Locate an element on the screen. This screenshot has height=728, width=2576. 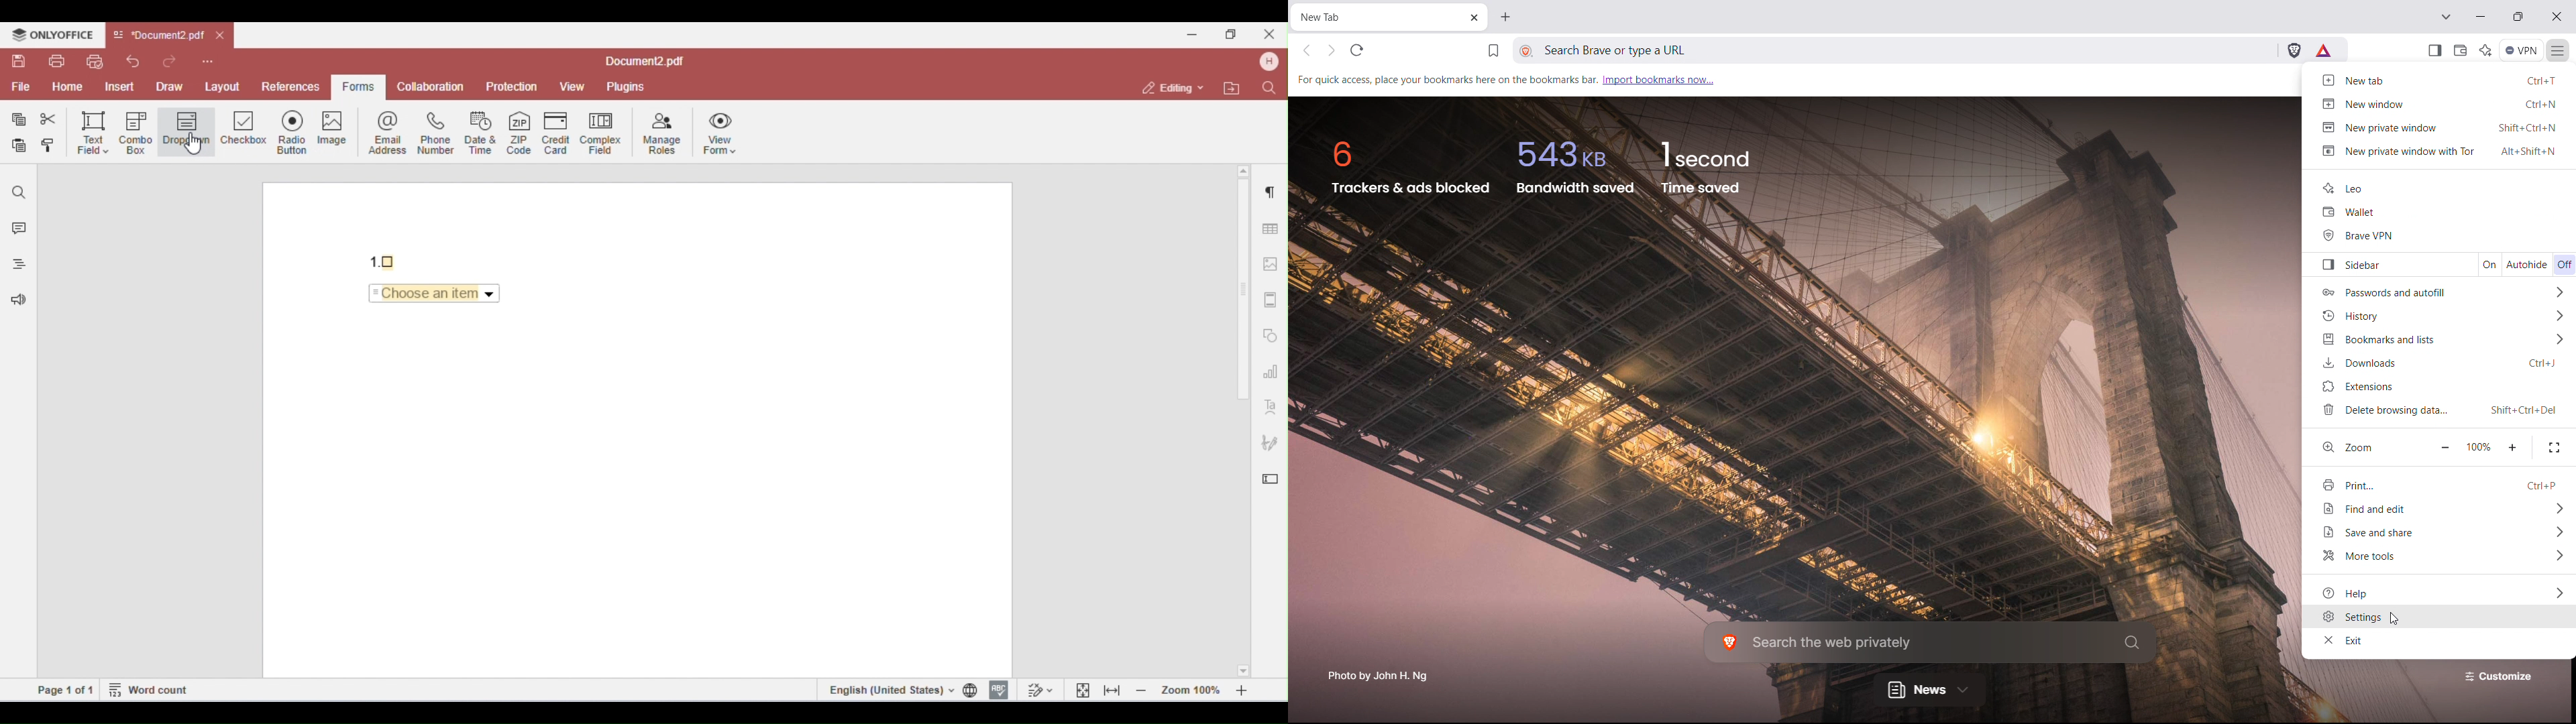
delete browsing data is located at coordinates (2440, 409).